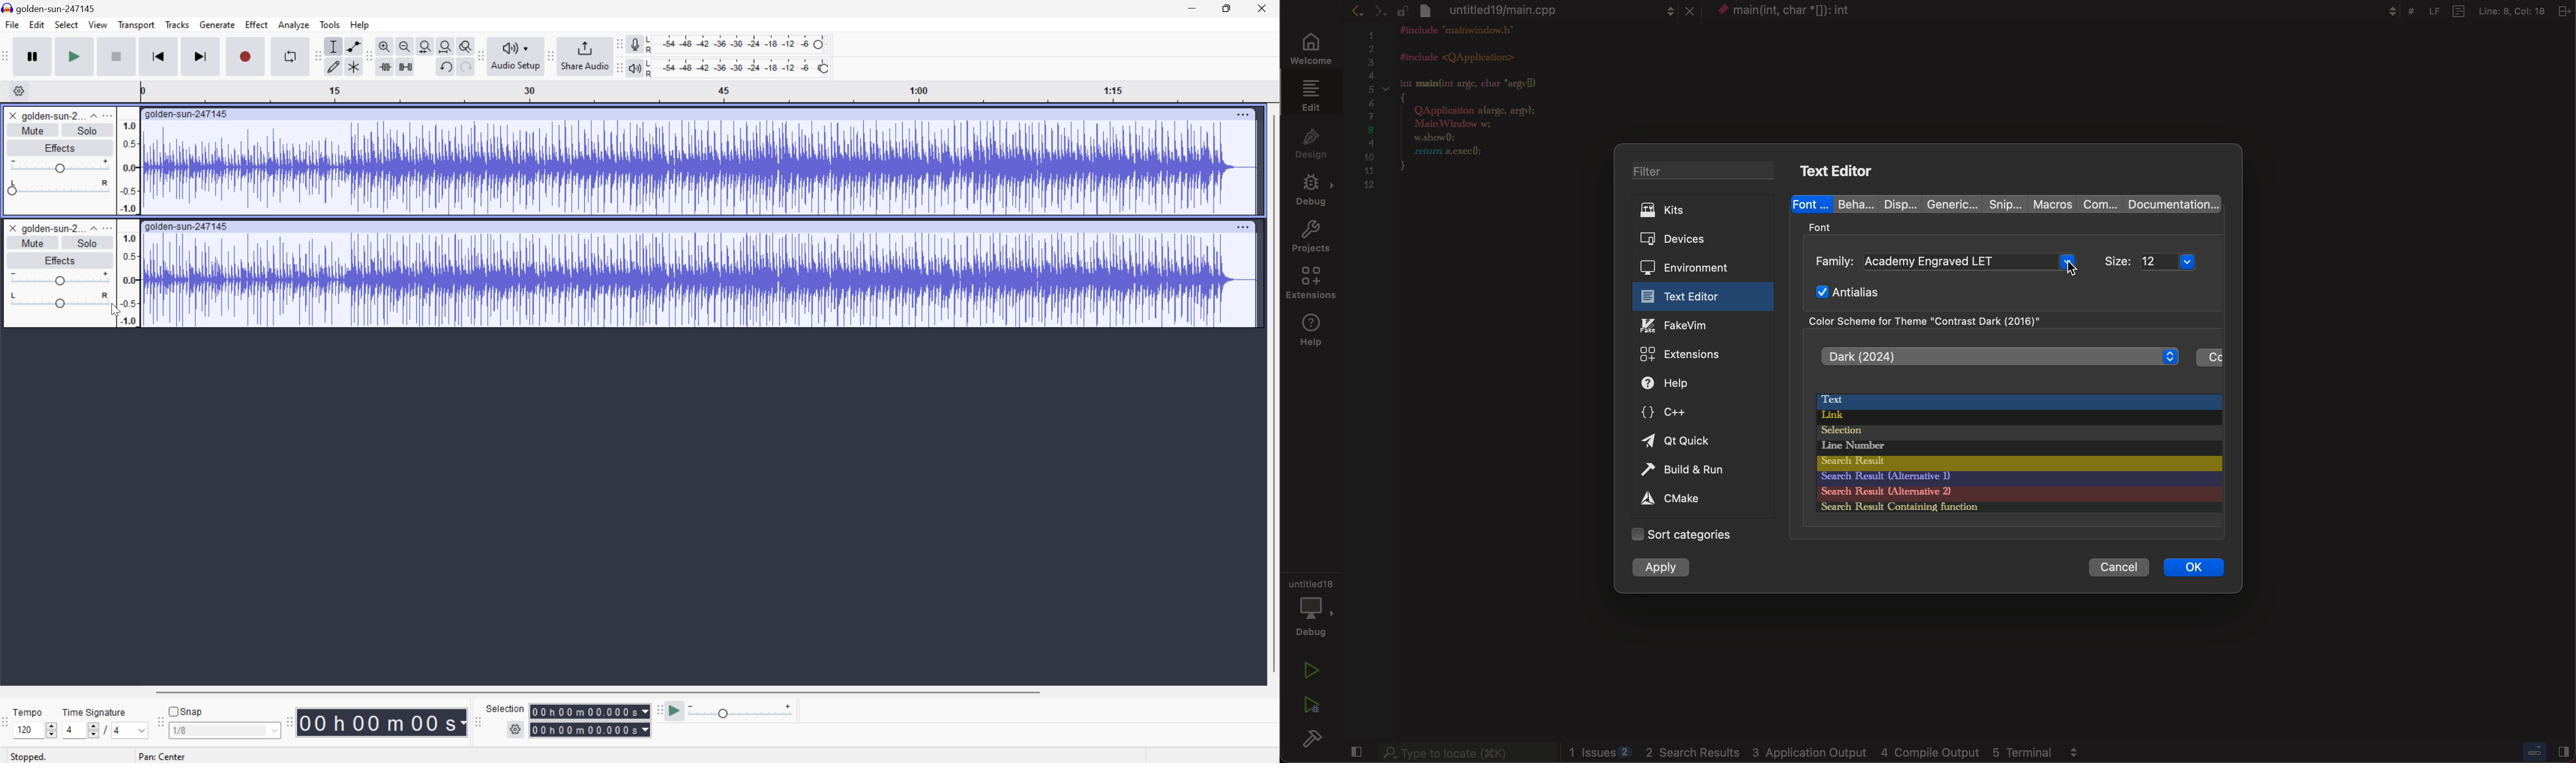  What do you see at coordinates (407, 66) in the screenshot?
I see `Silence audio selection` at bounding box center [407, 66].